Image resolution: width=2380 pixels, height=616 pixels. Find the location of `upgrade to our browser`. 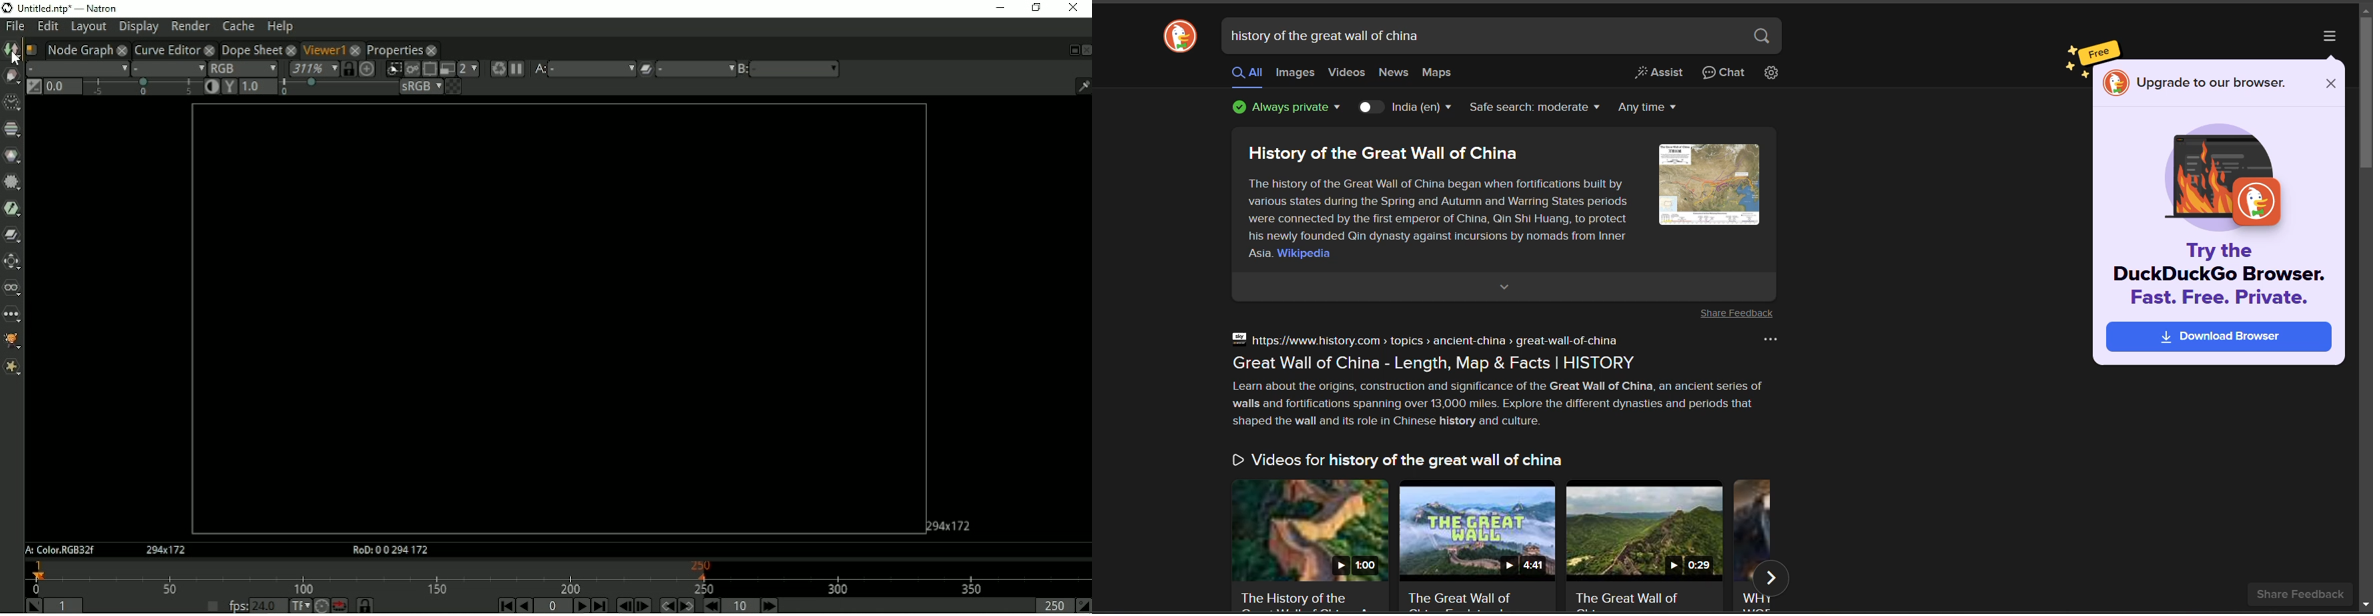

upgrade to our browser is located at coordinates (2213, 85).